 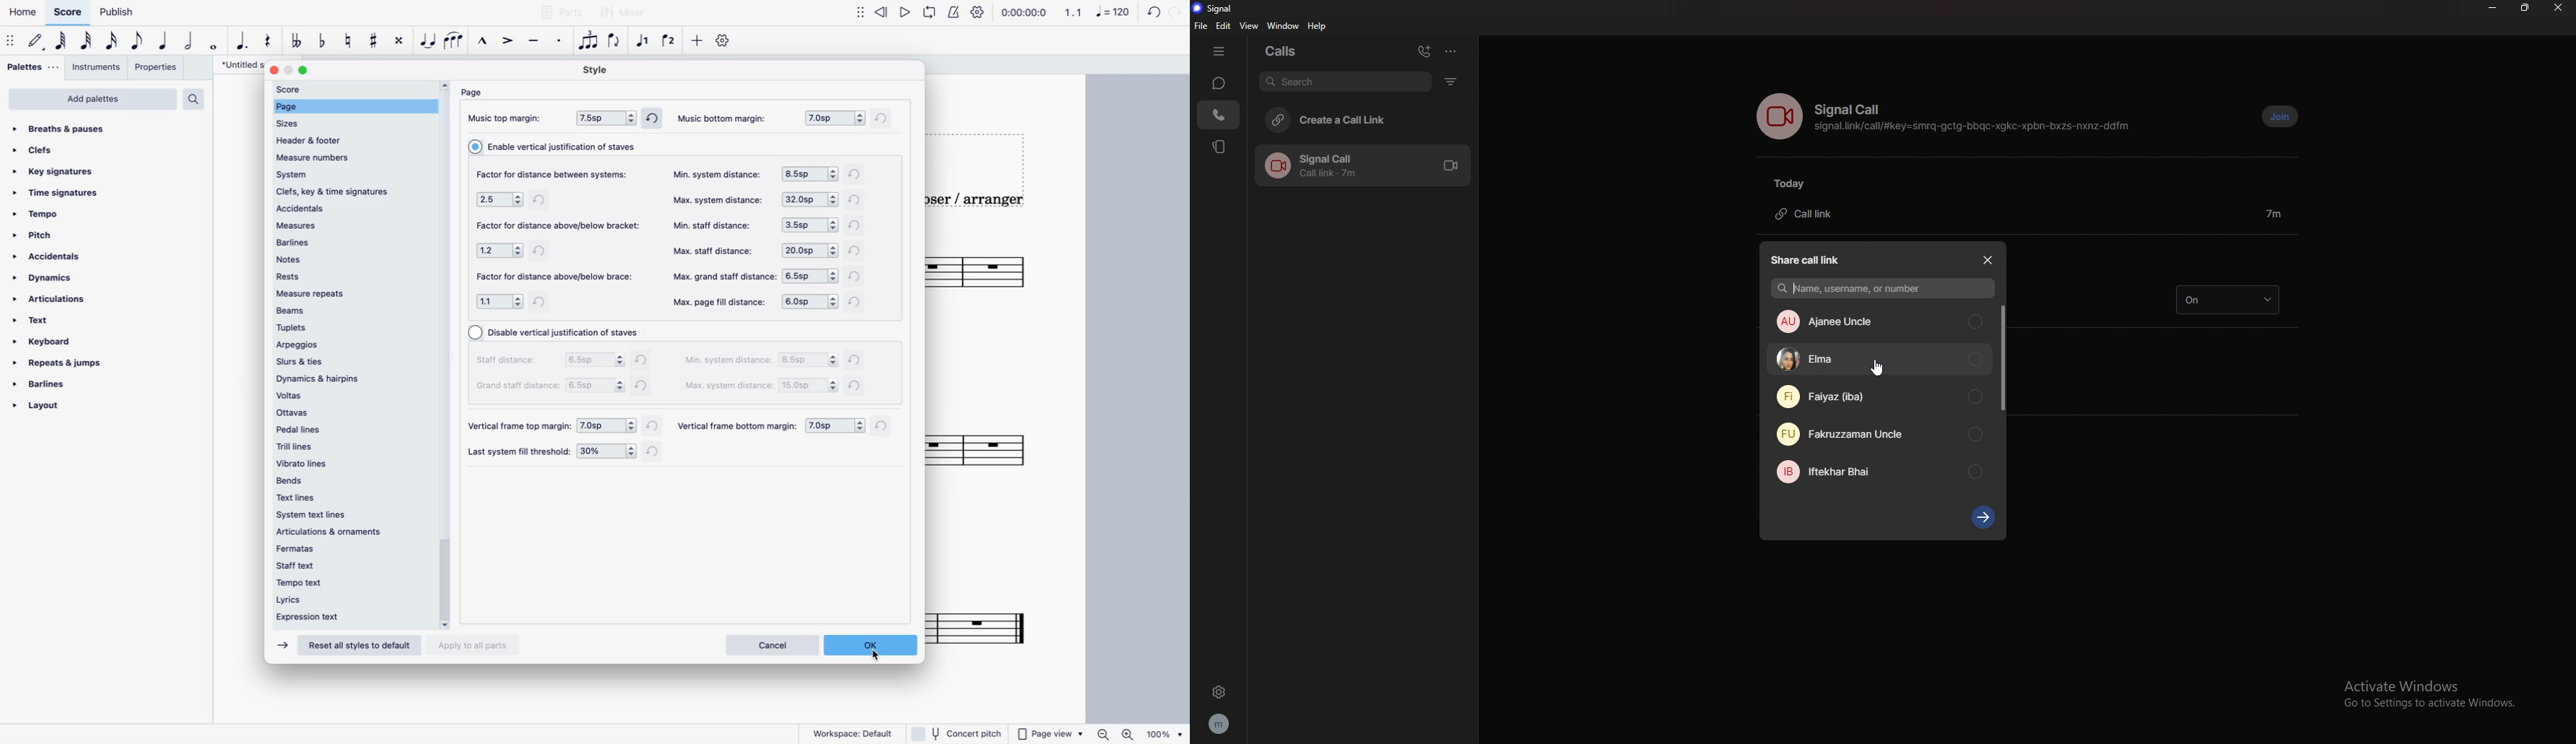 What do you see at coordinates (98, 67) in the screenshot?
I see `instruments` at bounding box center [98, 67].